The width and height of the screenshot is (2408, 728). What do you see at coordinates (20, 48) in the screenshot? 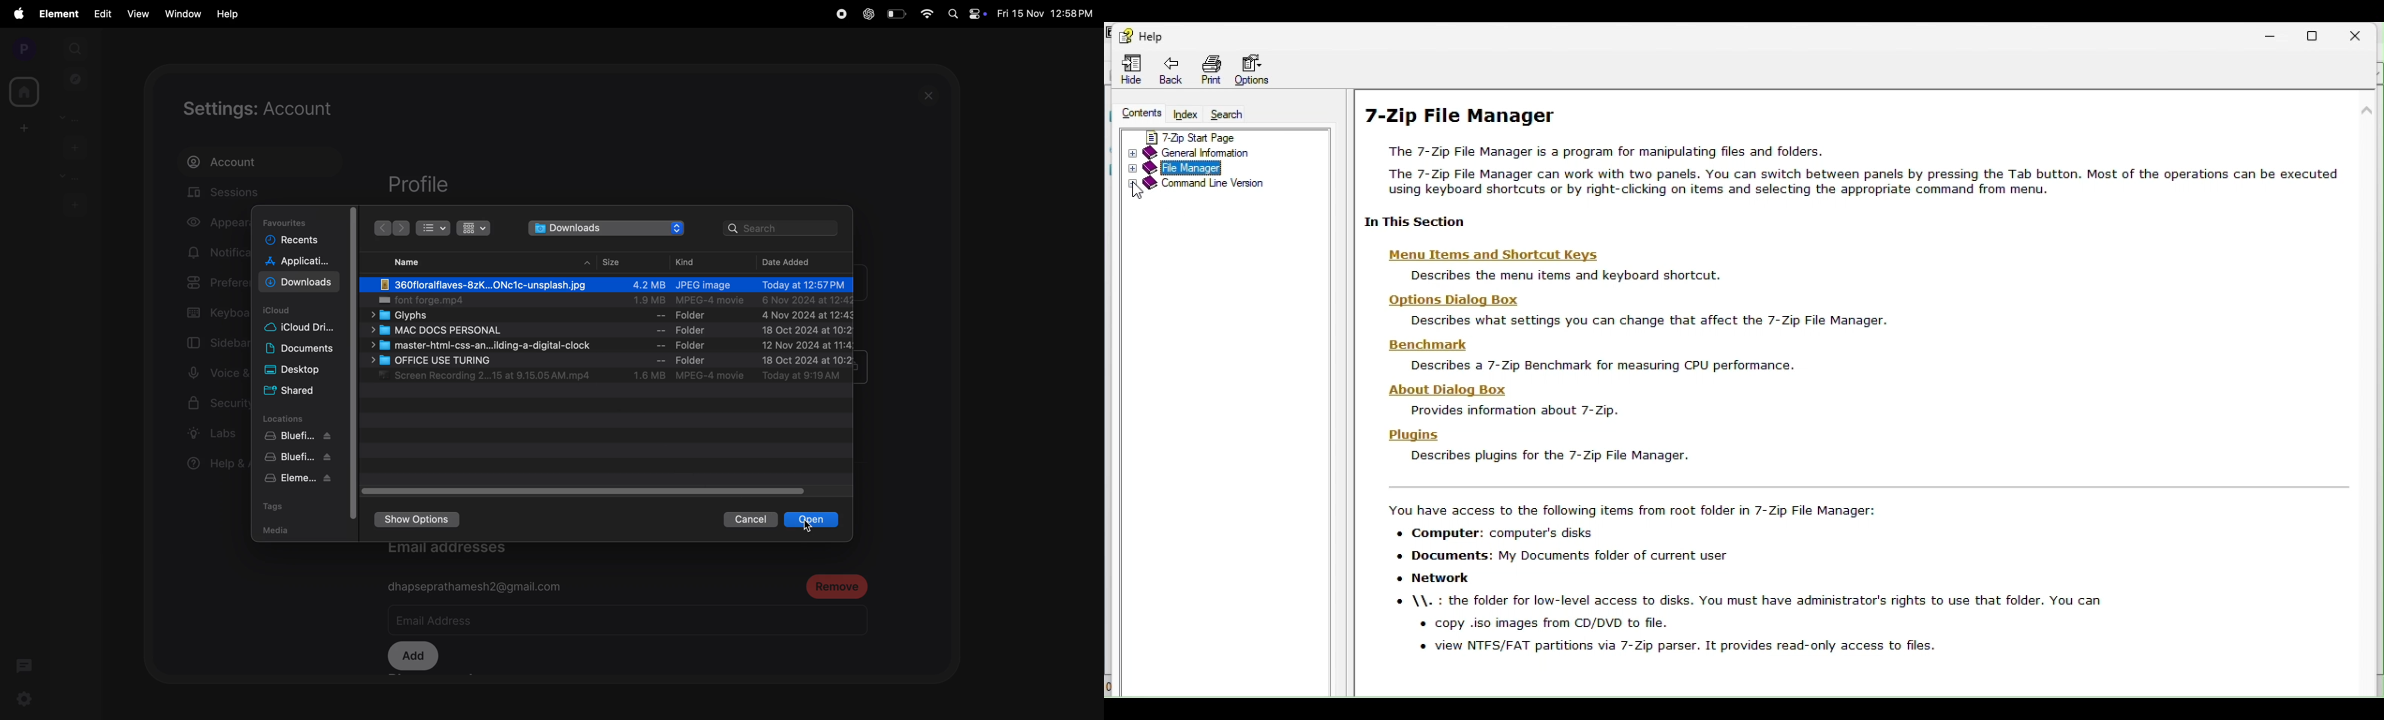
I see `profile` at bounding box center [20, 48].